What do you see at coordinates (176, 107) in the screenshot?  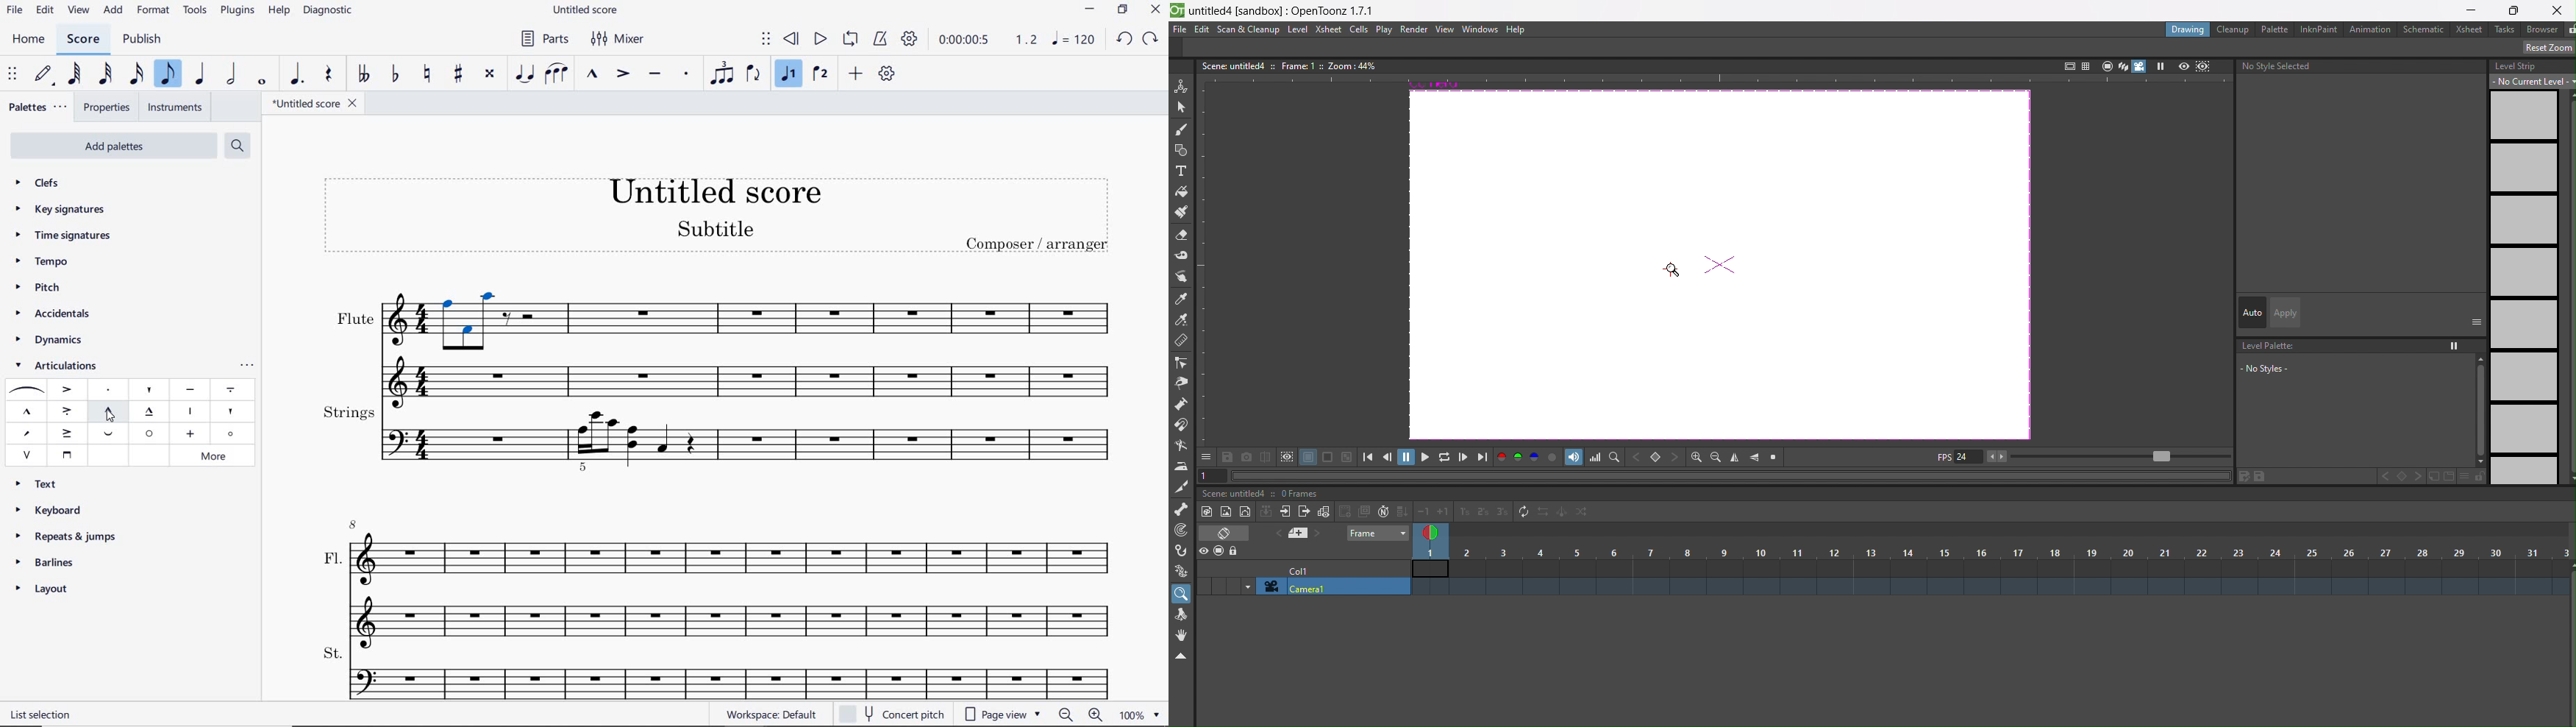 I see `INSTRUMENTS` at bounding box center [176, 107].